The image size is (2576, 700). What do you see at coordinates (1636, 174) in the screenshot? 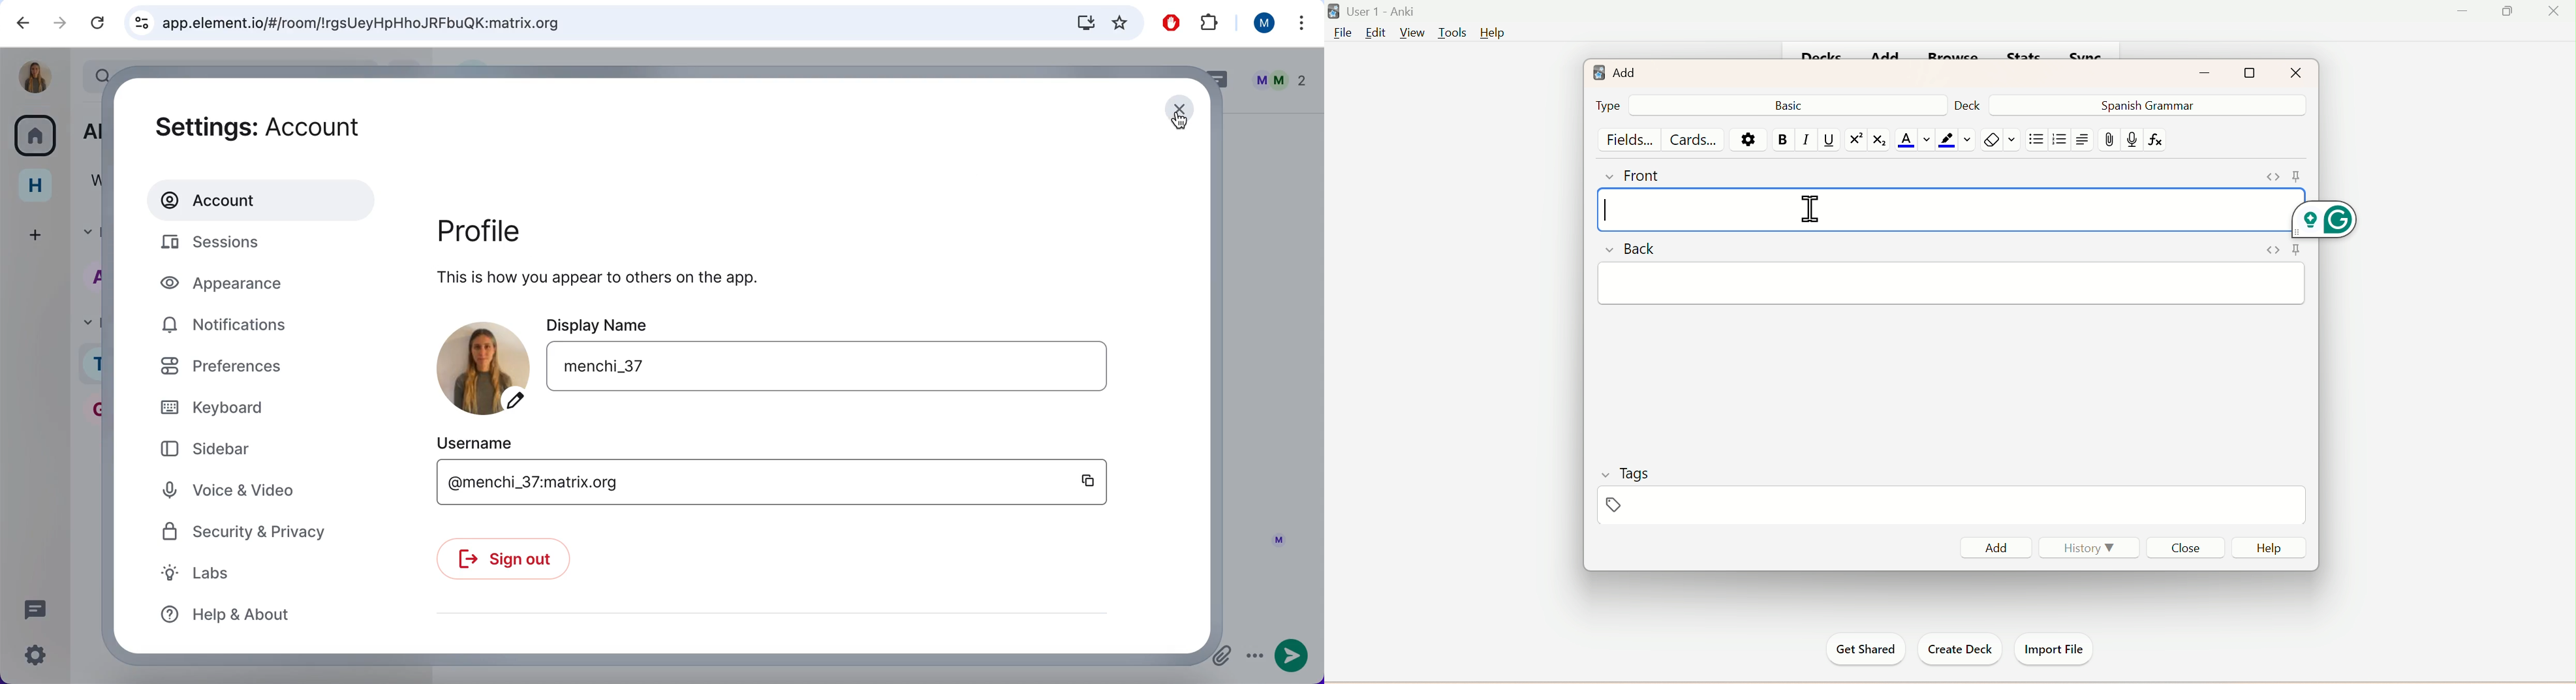
I see `Front` at bounding box center [1636, 174].